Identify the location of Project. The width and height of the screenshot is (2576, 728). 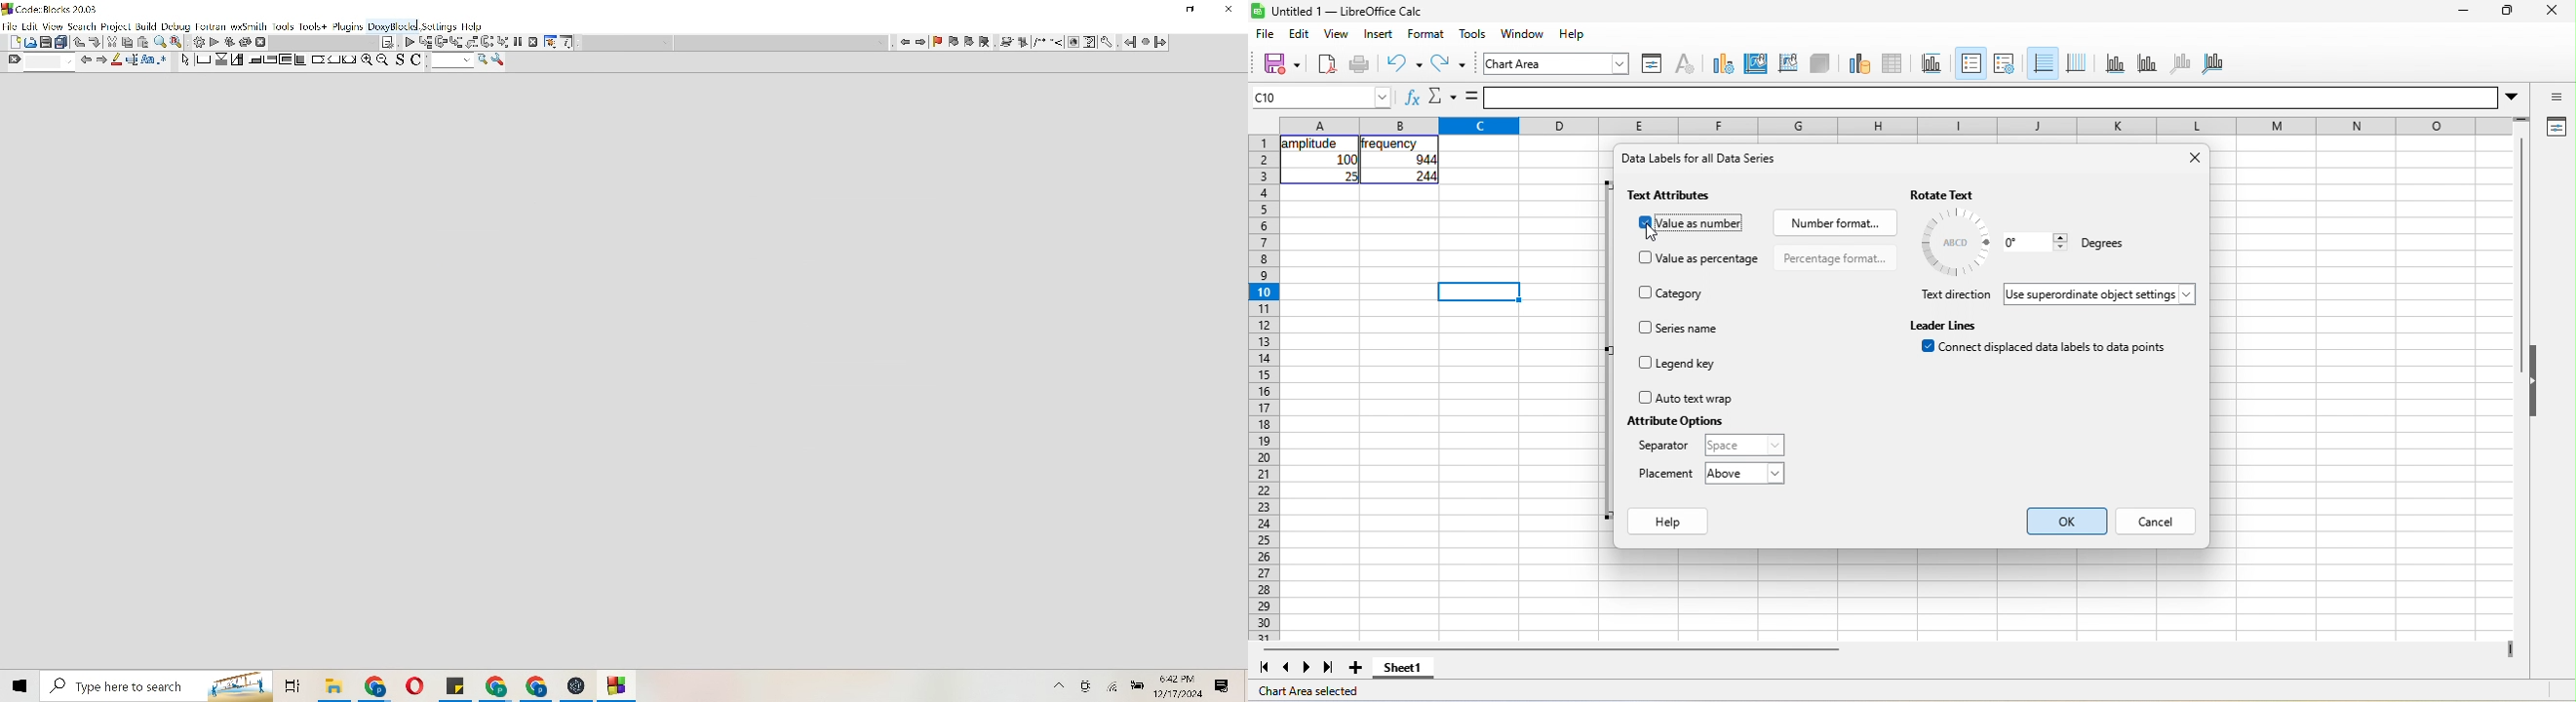
(115, 26).